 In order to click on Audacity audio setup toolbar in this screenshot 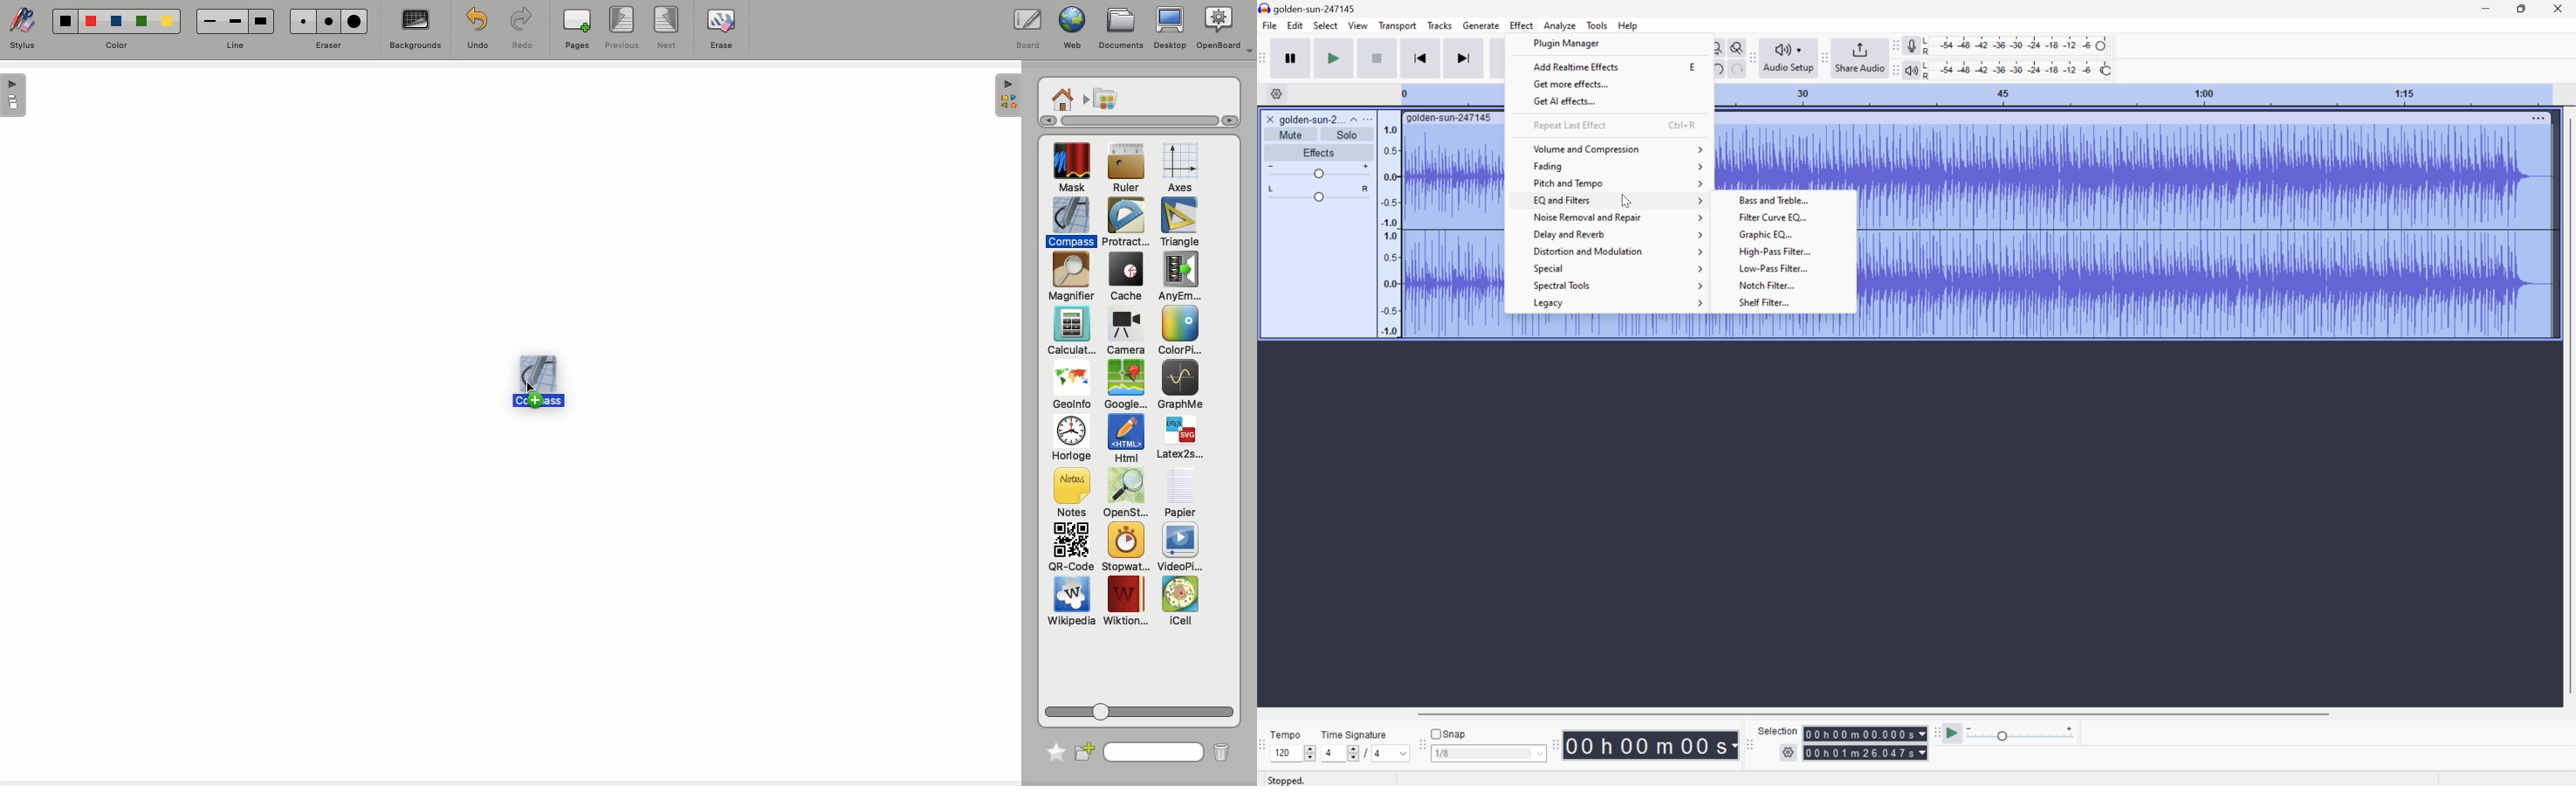, I will do `click(1751, 58)`.